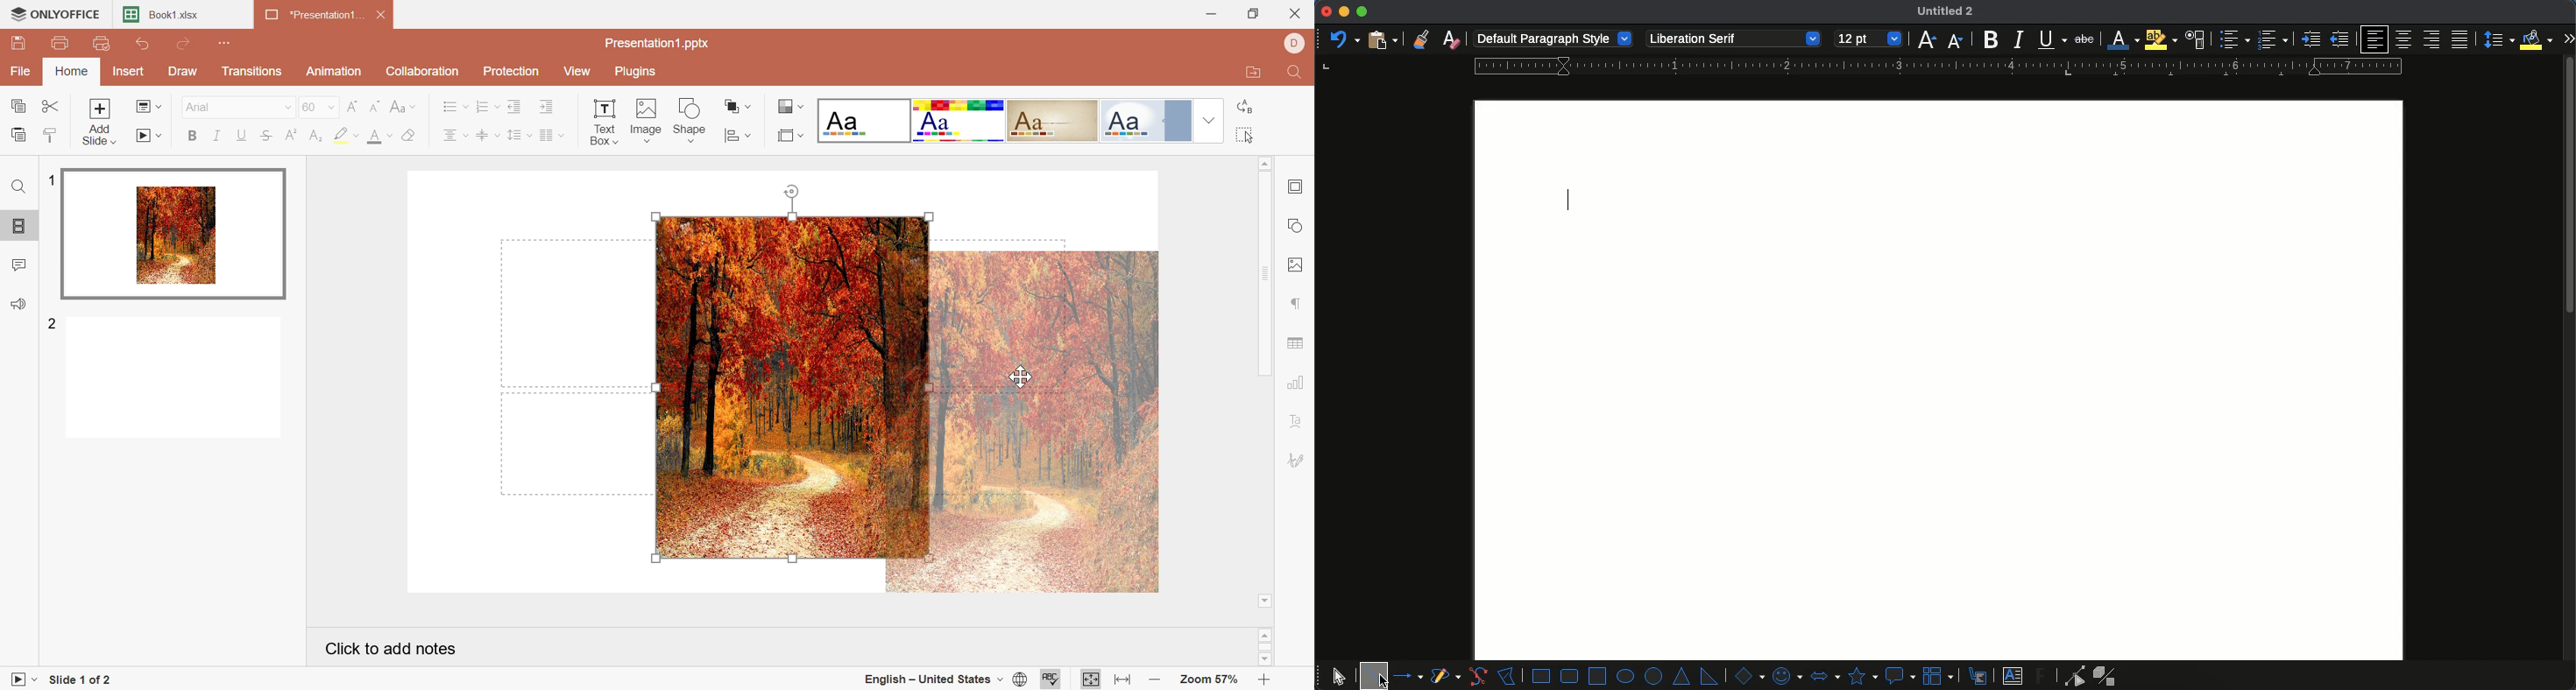 Image resolution: width=2576 pixels, height=700 pixels. Describe the element at coordinates (1295, 13) in the screenshot. I see `Close` at that location.